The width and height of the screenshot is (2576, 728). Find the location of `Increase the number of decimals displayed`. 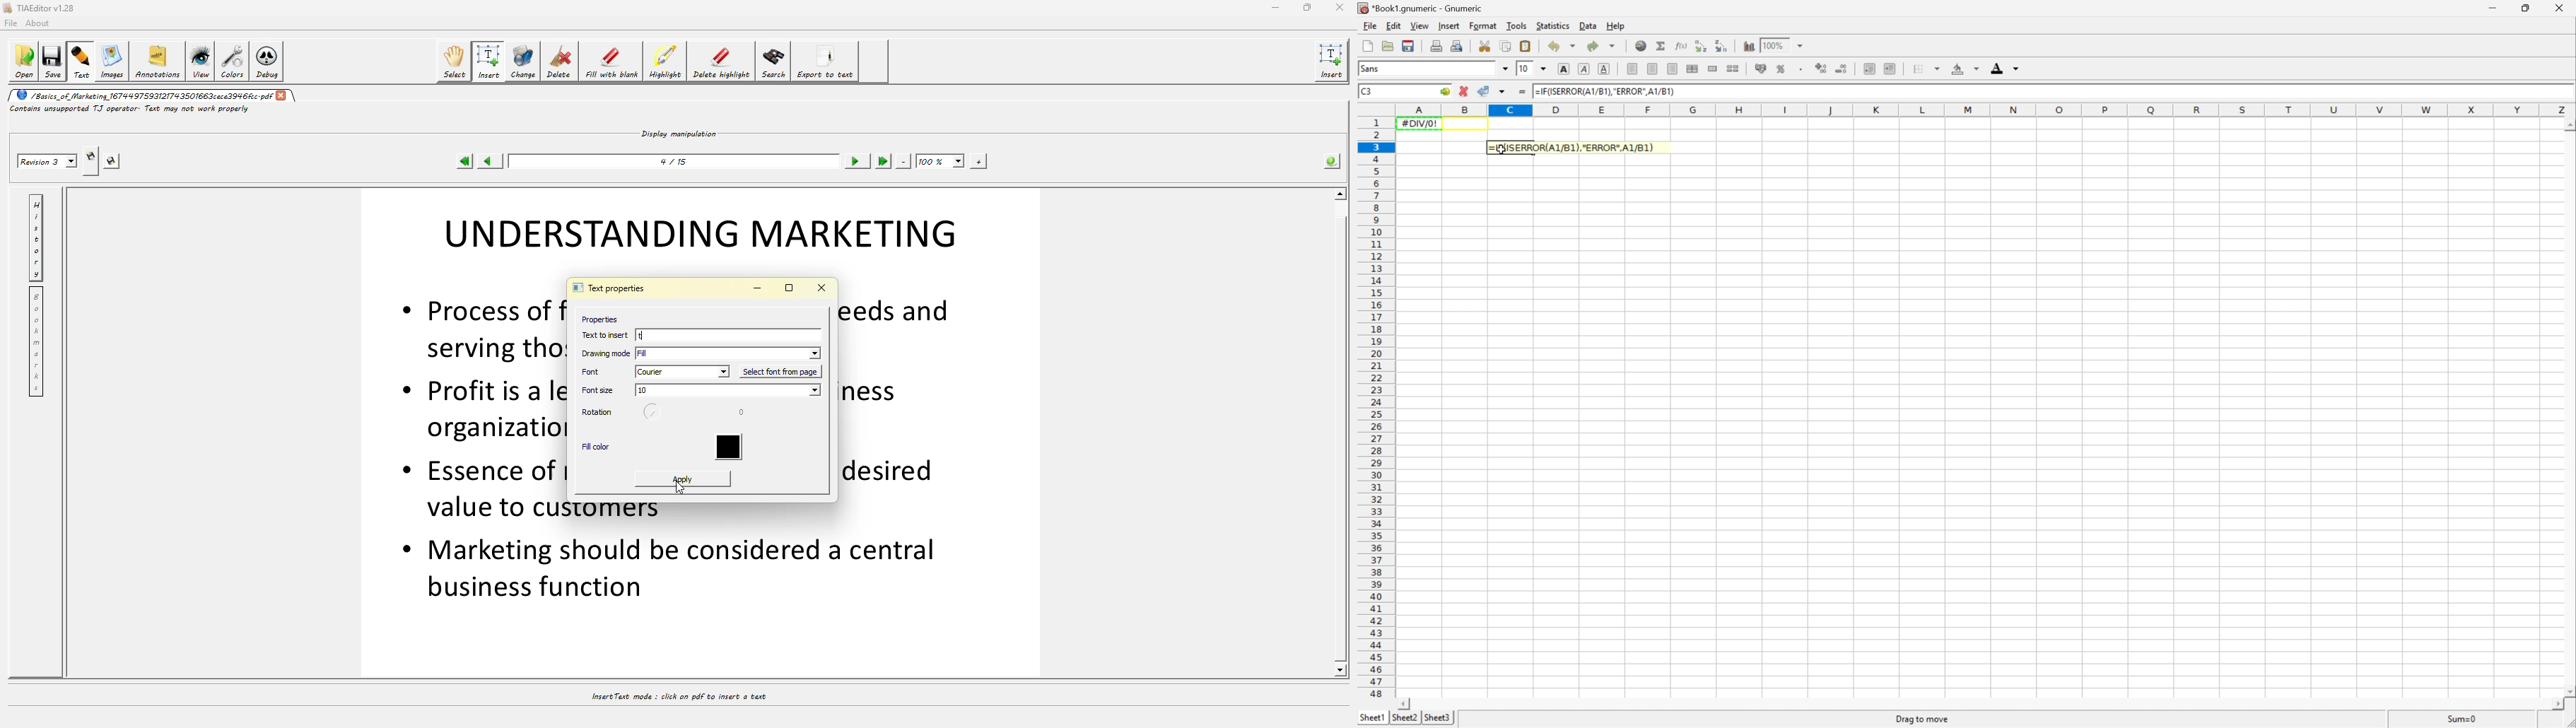

Increase the number of decimals displayed is located at coordinates (1822, 69).